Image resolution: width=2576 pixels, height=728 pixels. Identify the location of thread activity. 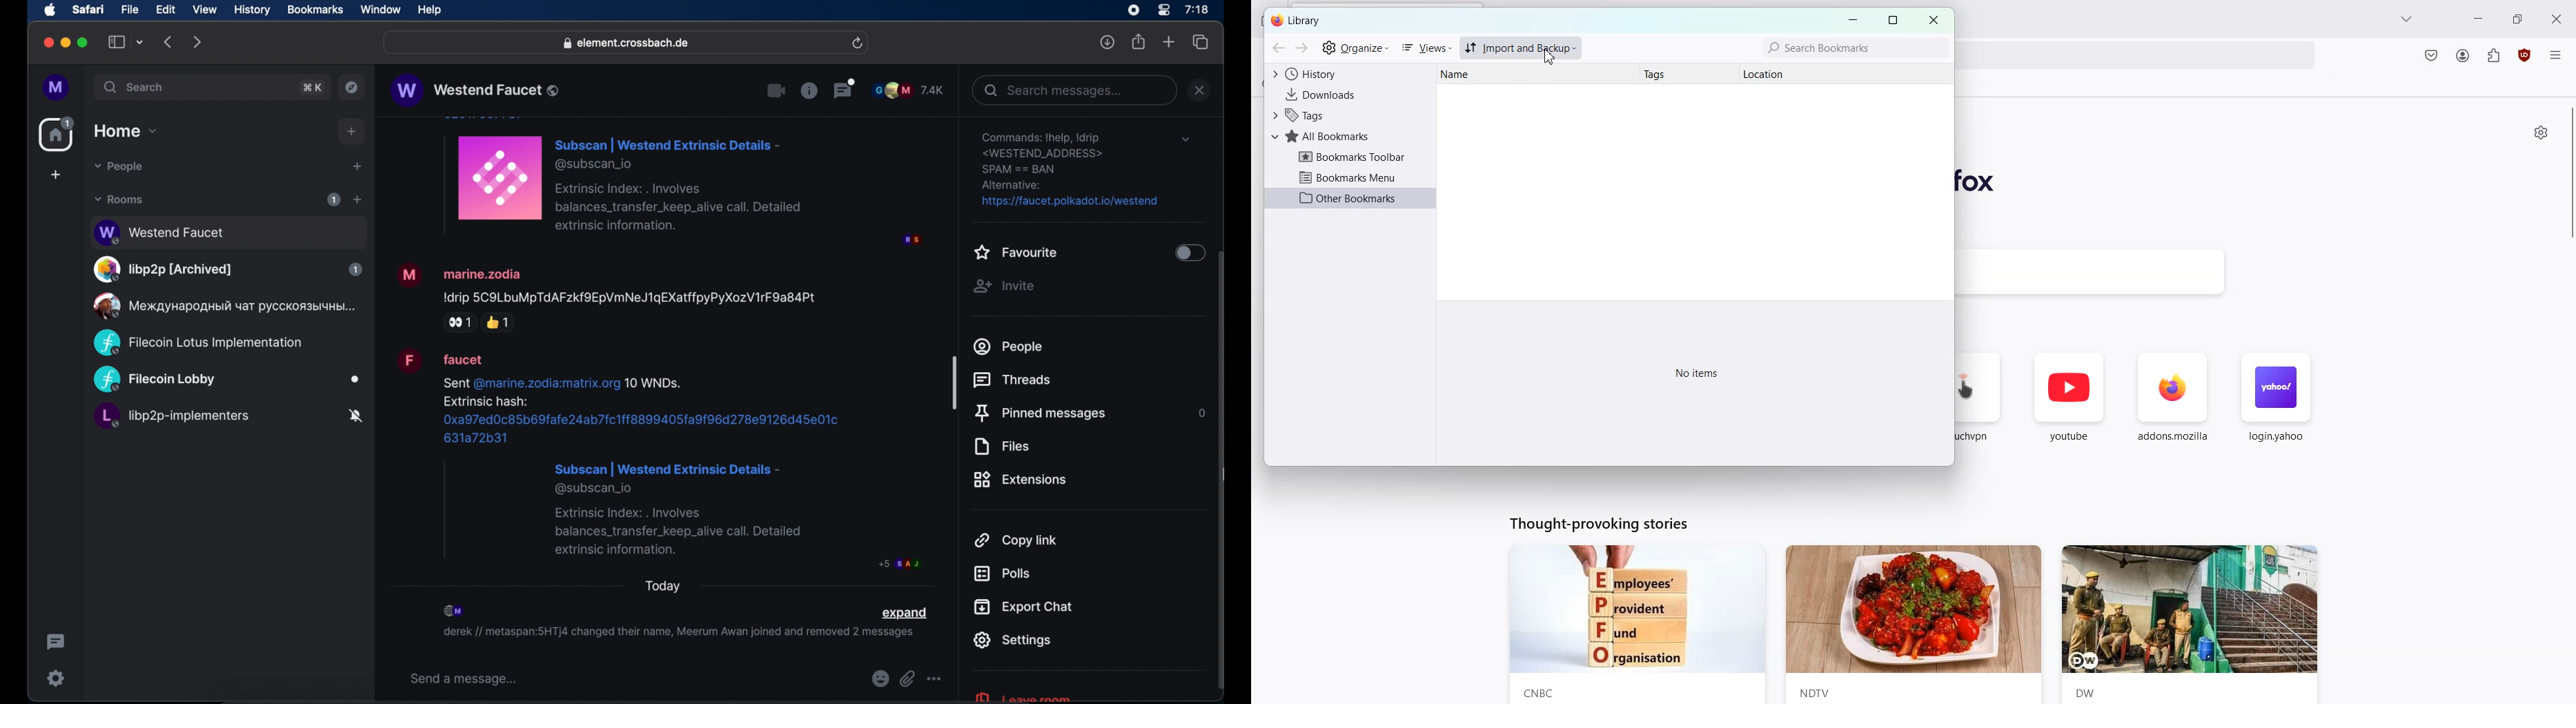
(57, 642).